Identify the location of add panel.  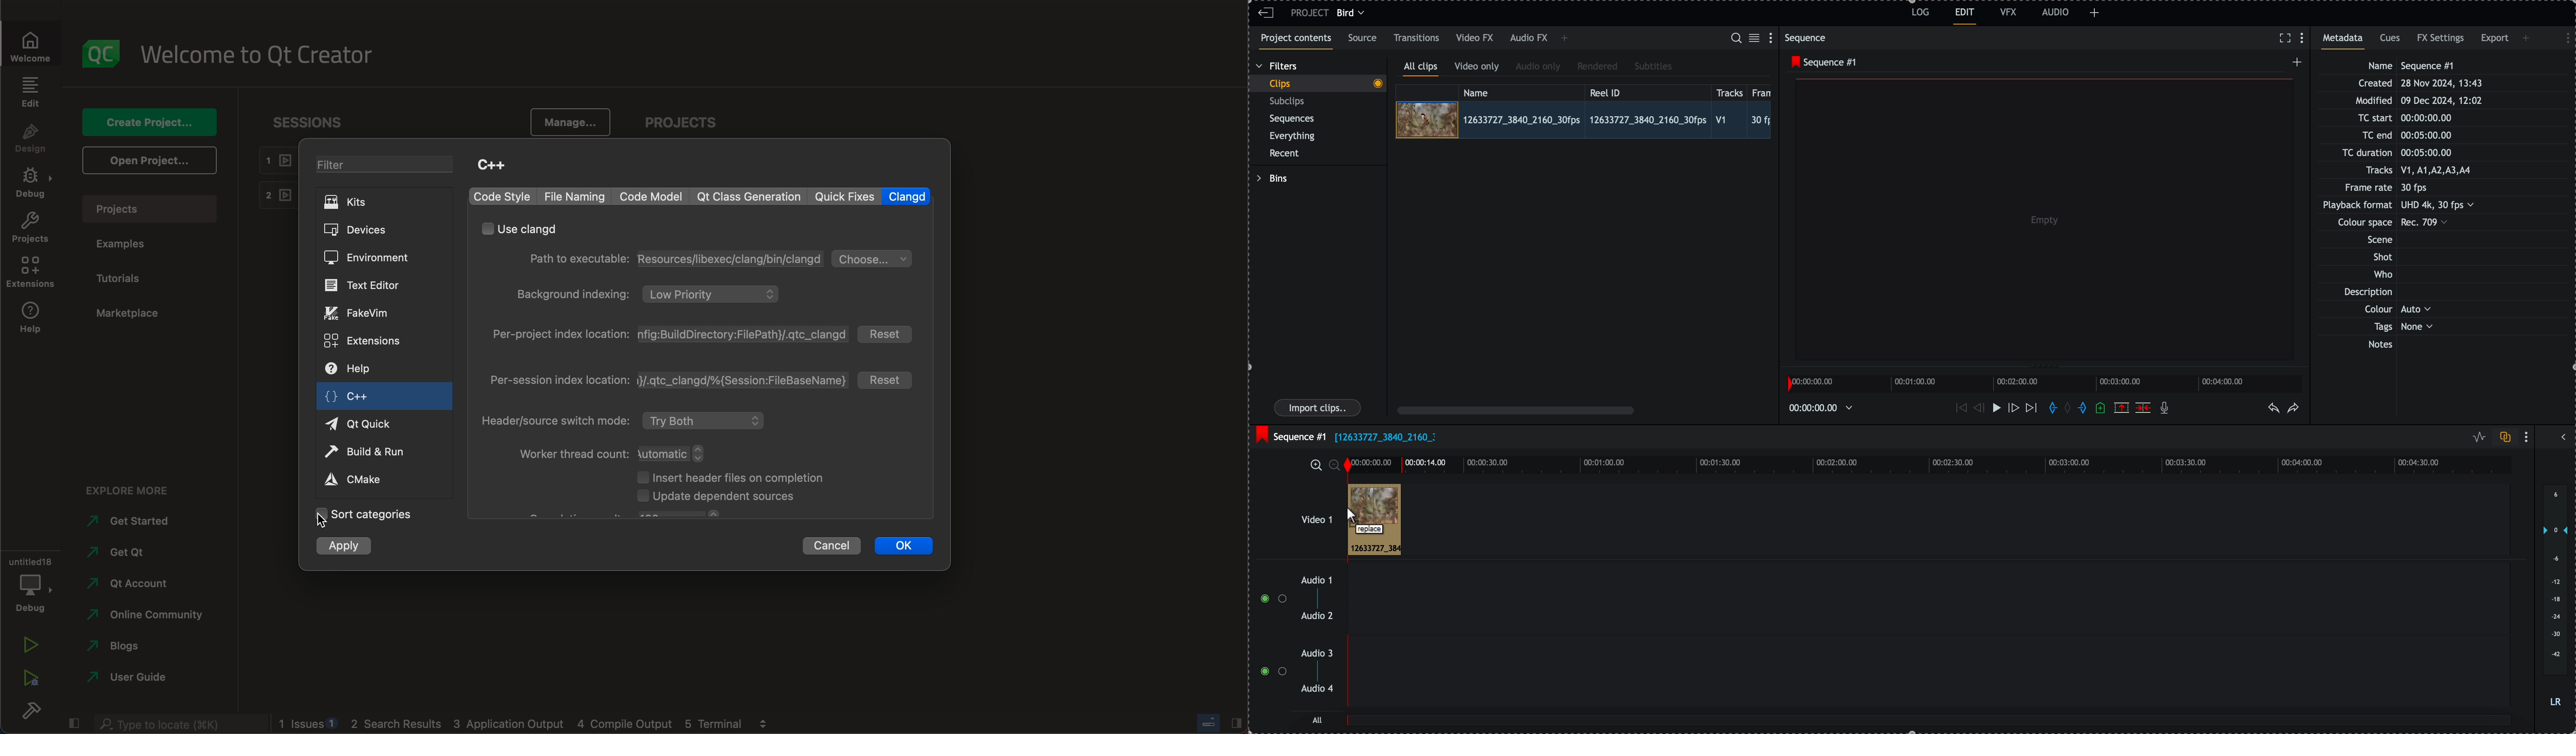
(1564, 39).